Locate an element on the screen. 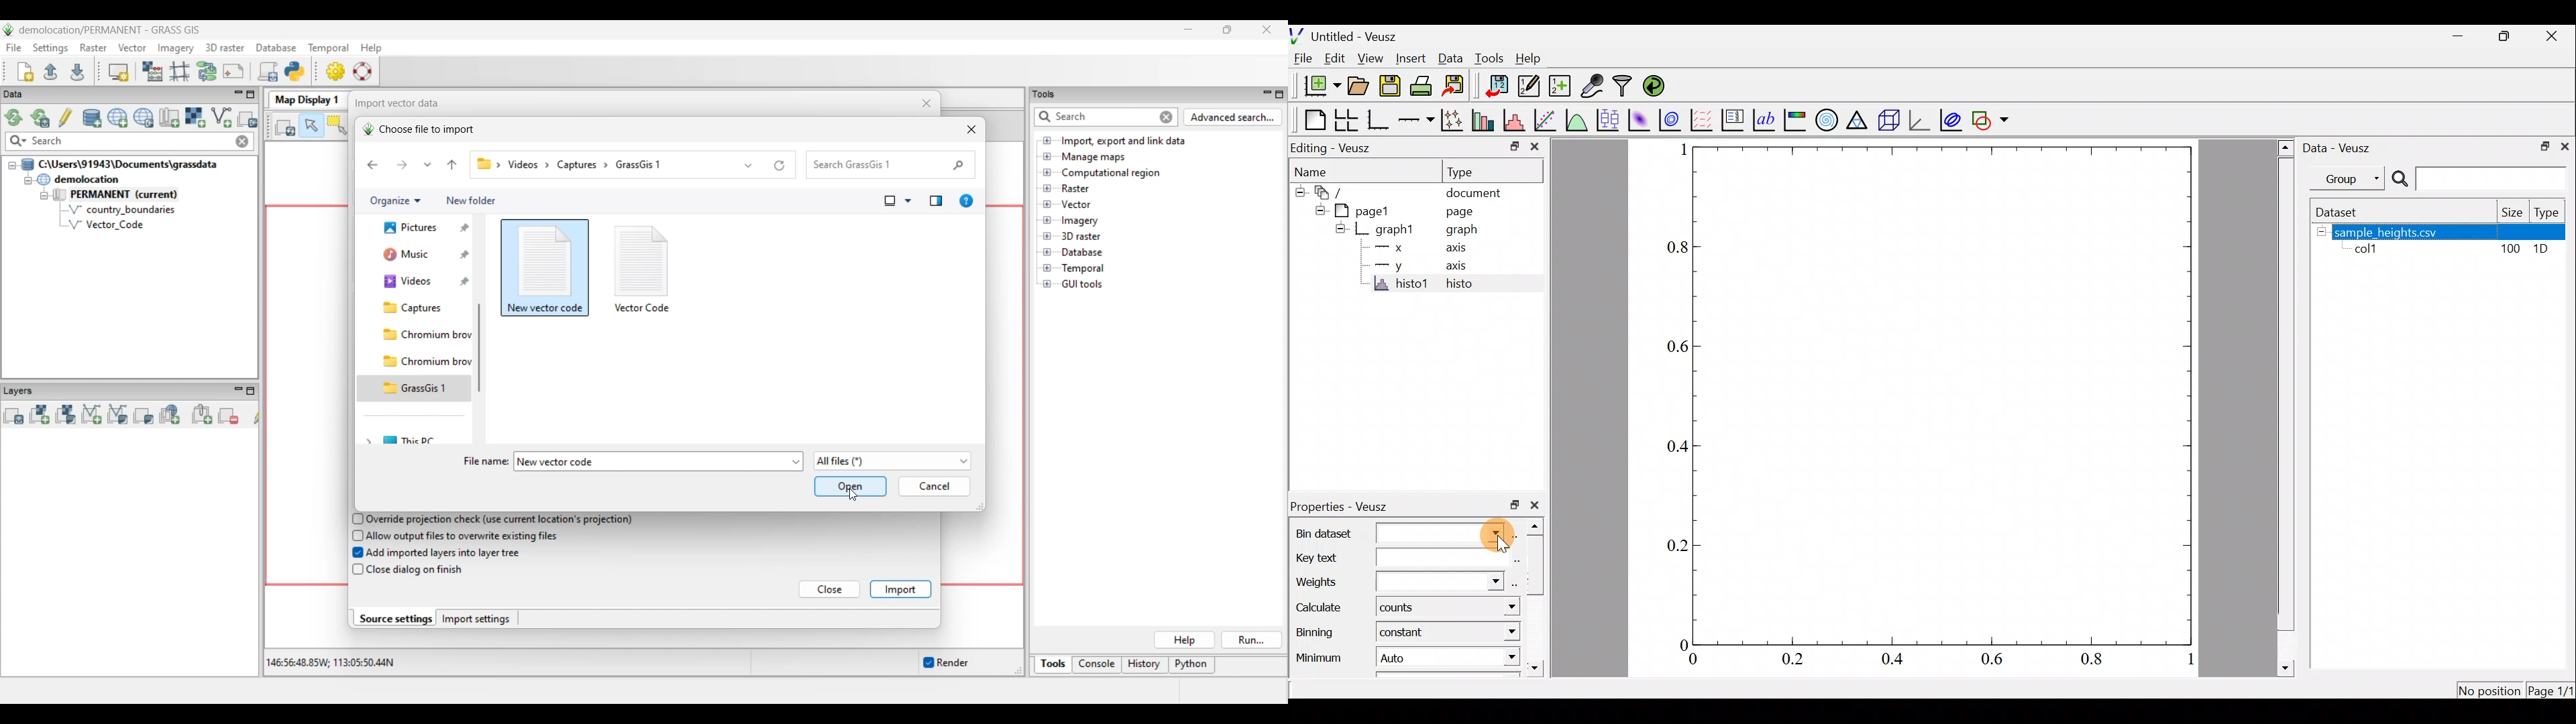  minimize is located at coordinates (2459, 40).